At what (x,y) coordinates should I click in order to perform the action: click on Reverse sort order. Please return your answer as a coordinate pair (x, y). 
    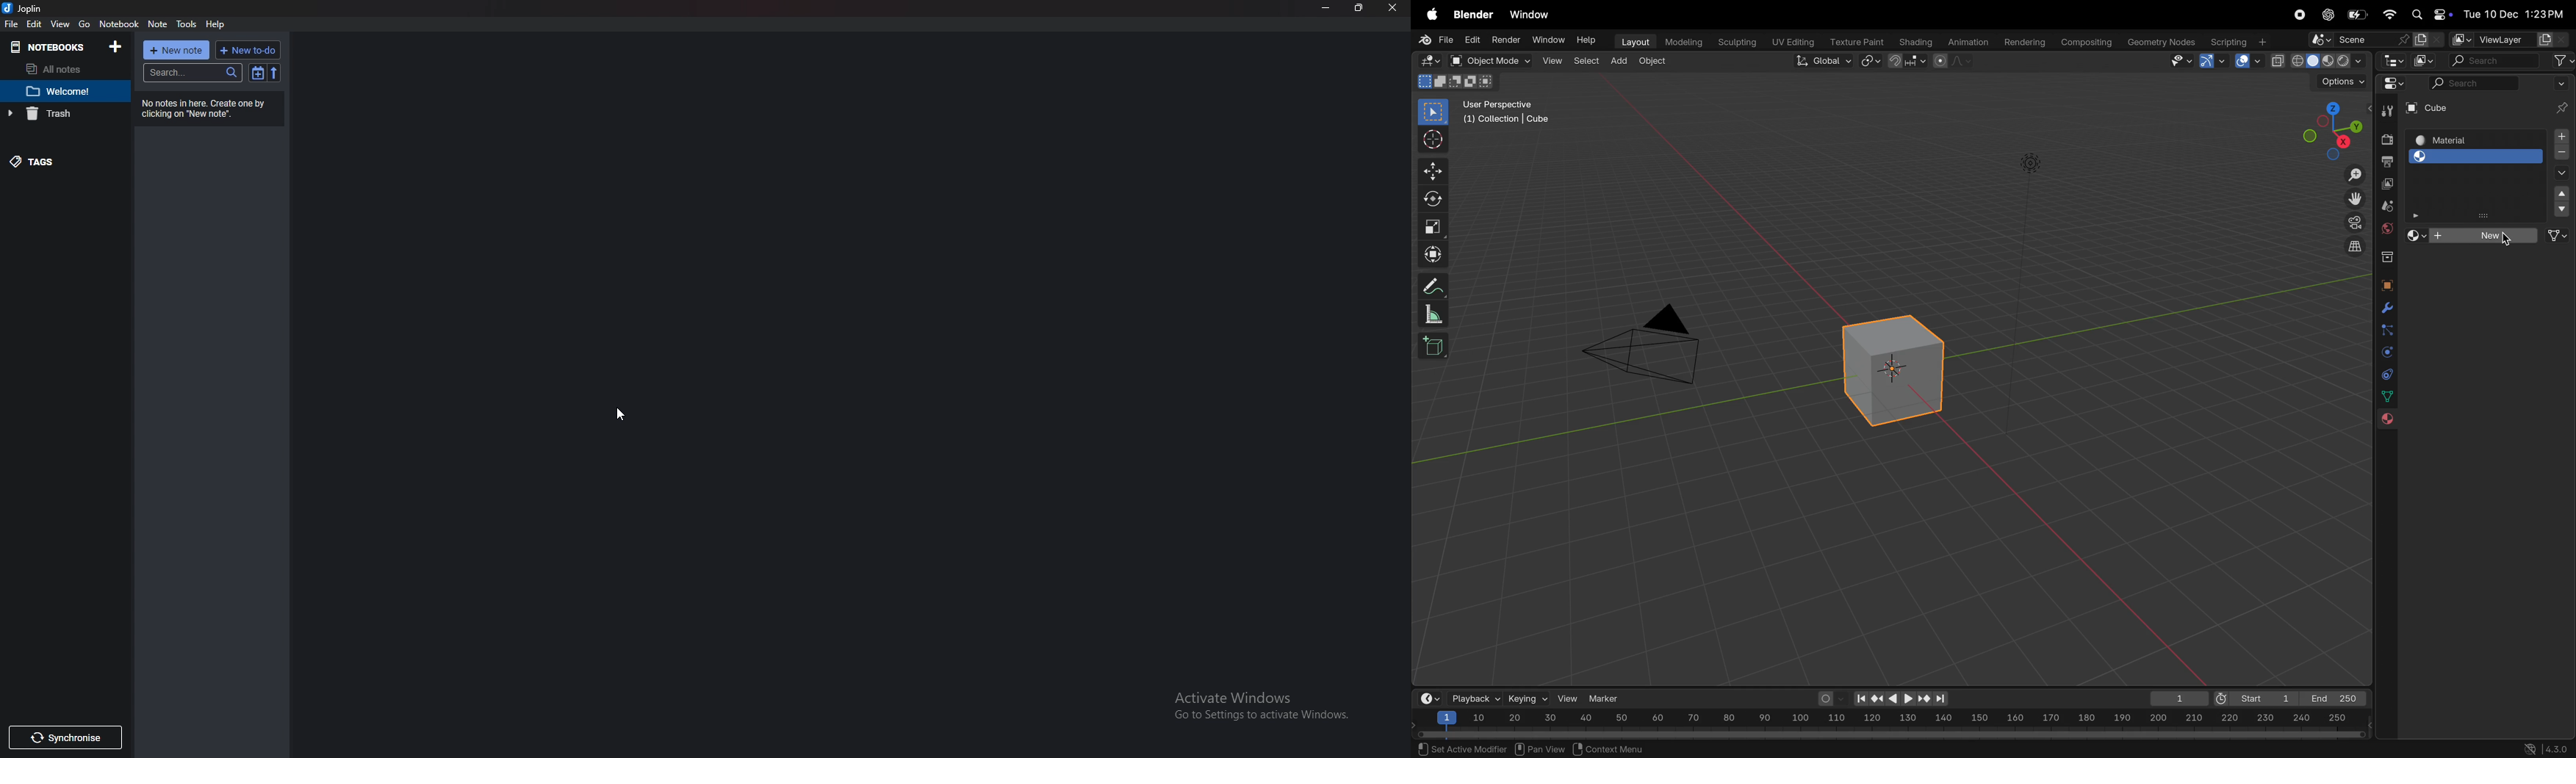
    Looking at the image, I should click on (276, 73).